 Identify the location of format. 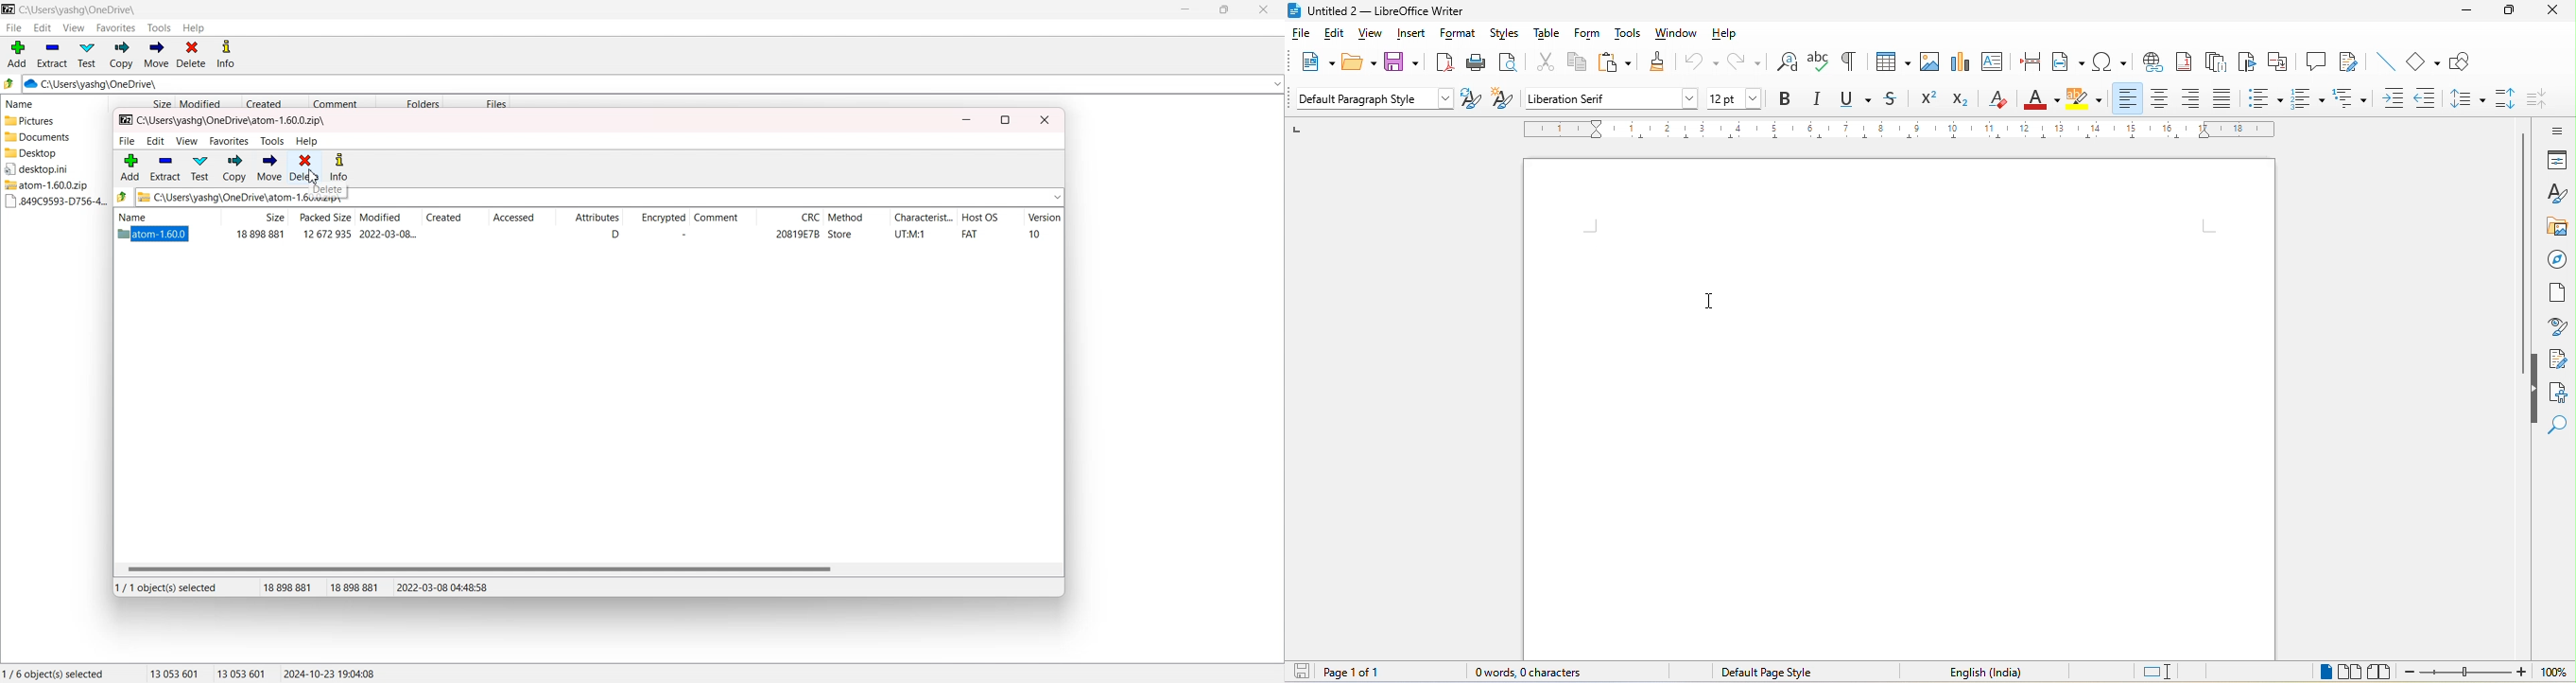
(1458, 36).